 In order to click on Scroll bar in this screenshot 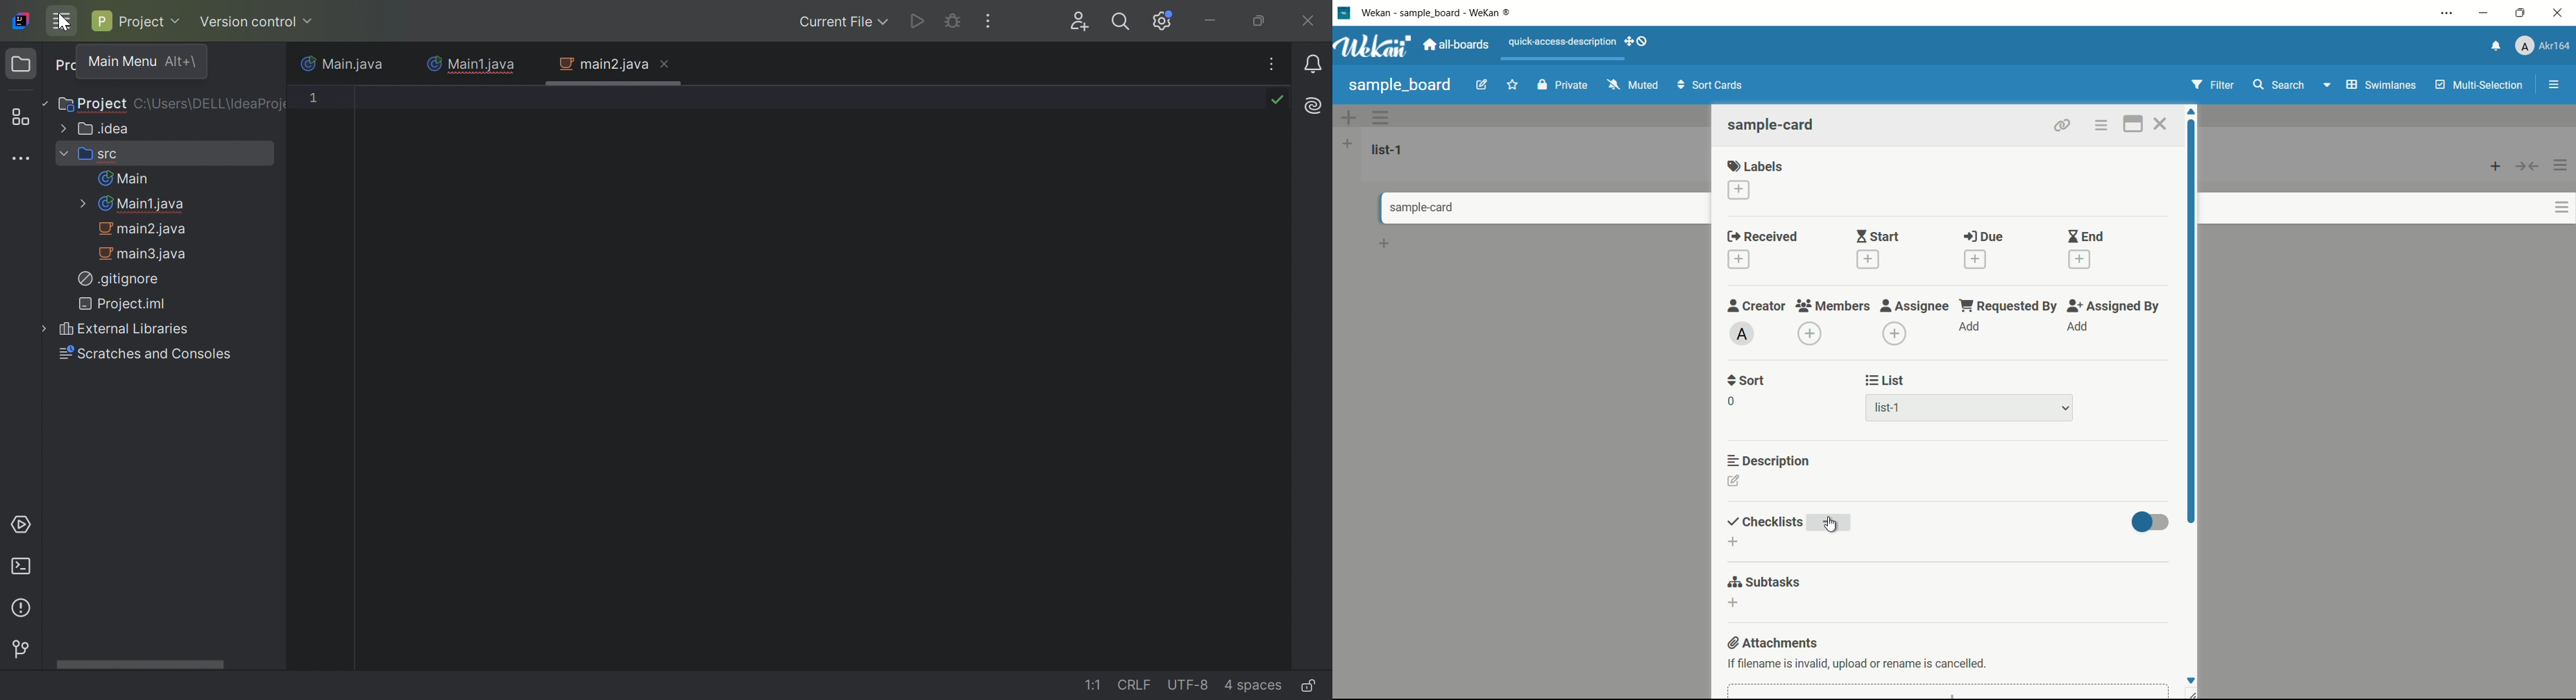, I will do `click(137, 664)`.